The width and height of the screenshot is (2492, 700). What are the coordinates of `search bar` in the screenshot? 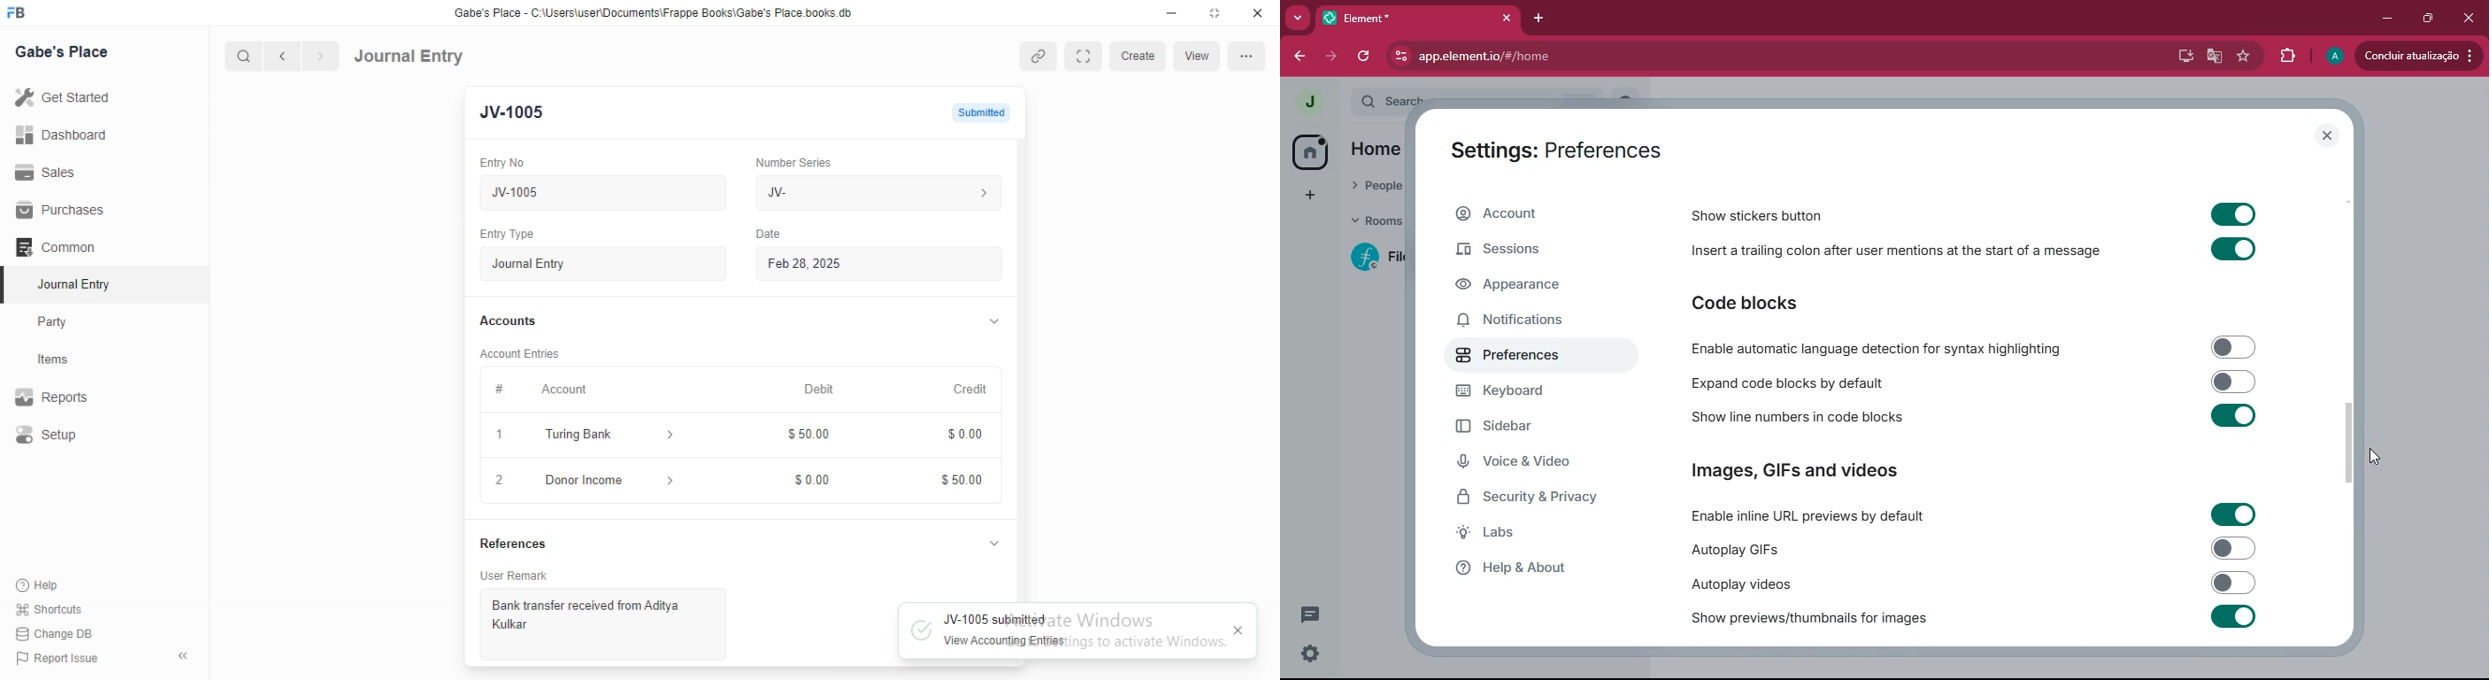 It's located at (1389, 100).